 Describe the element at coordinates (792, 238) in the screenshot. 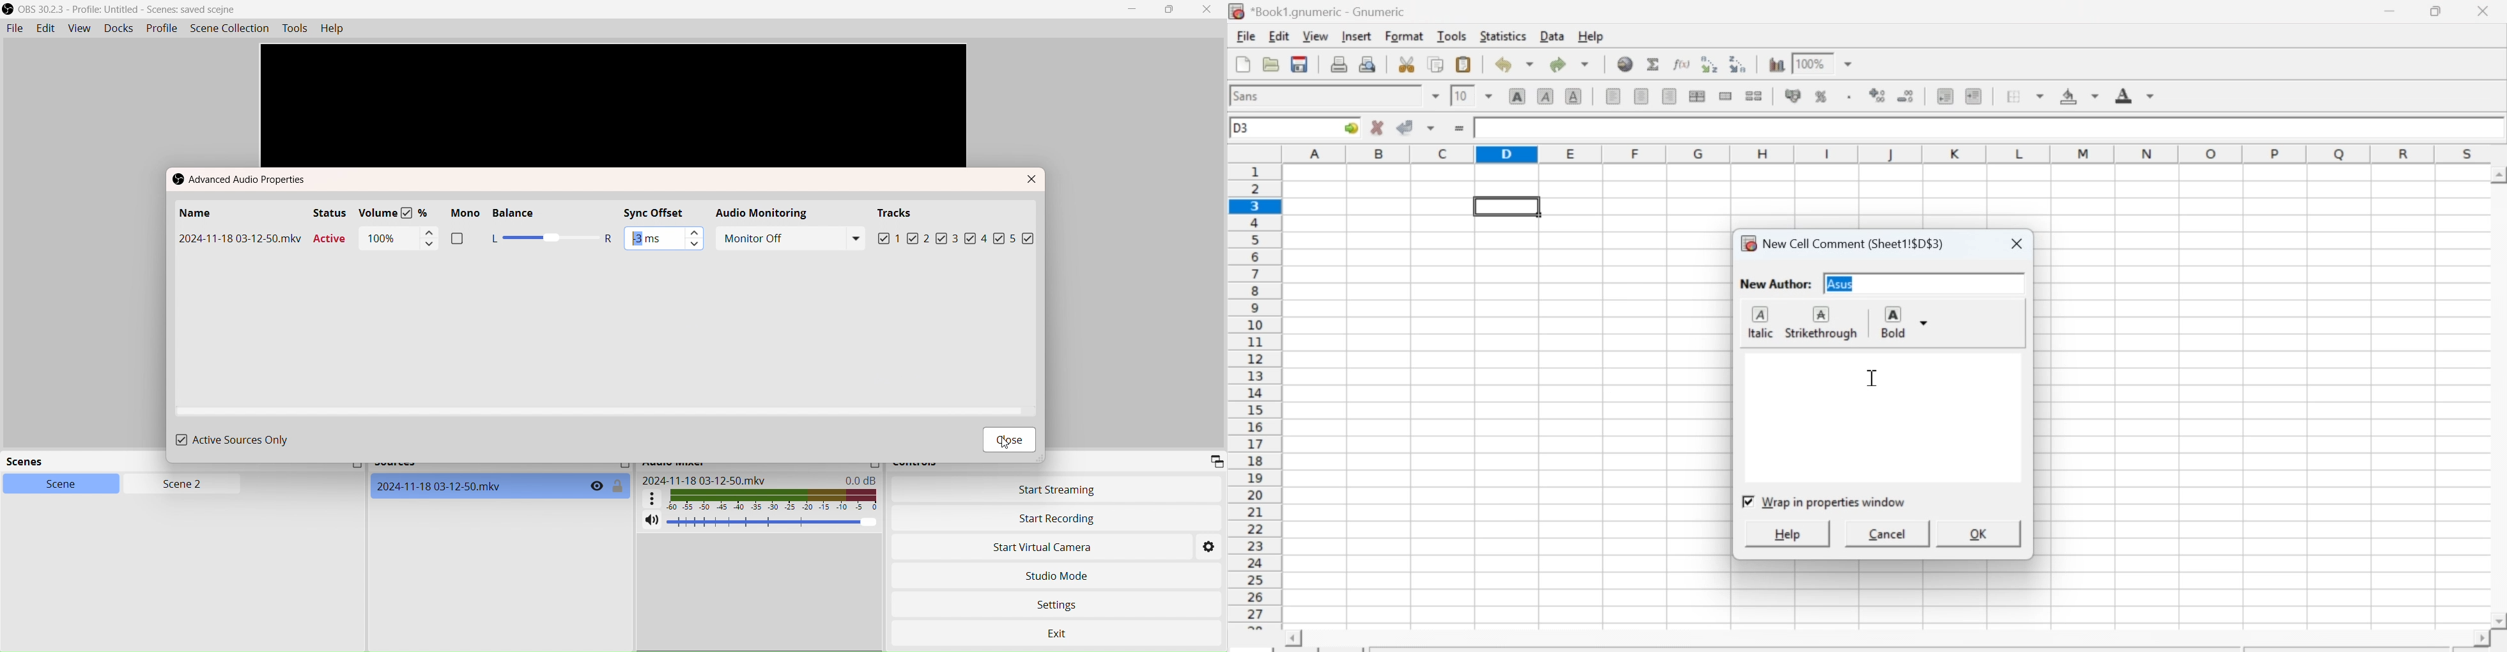

I see `Monitor off` at that location.